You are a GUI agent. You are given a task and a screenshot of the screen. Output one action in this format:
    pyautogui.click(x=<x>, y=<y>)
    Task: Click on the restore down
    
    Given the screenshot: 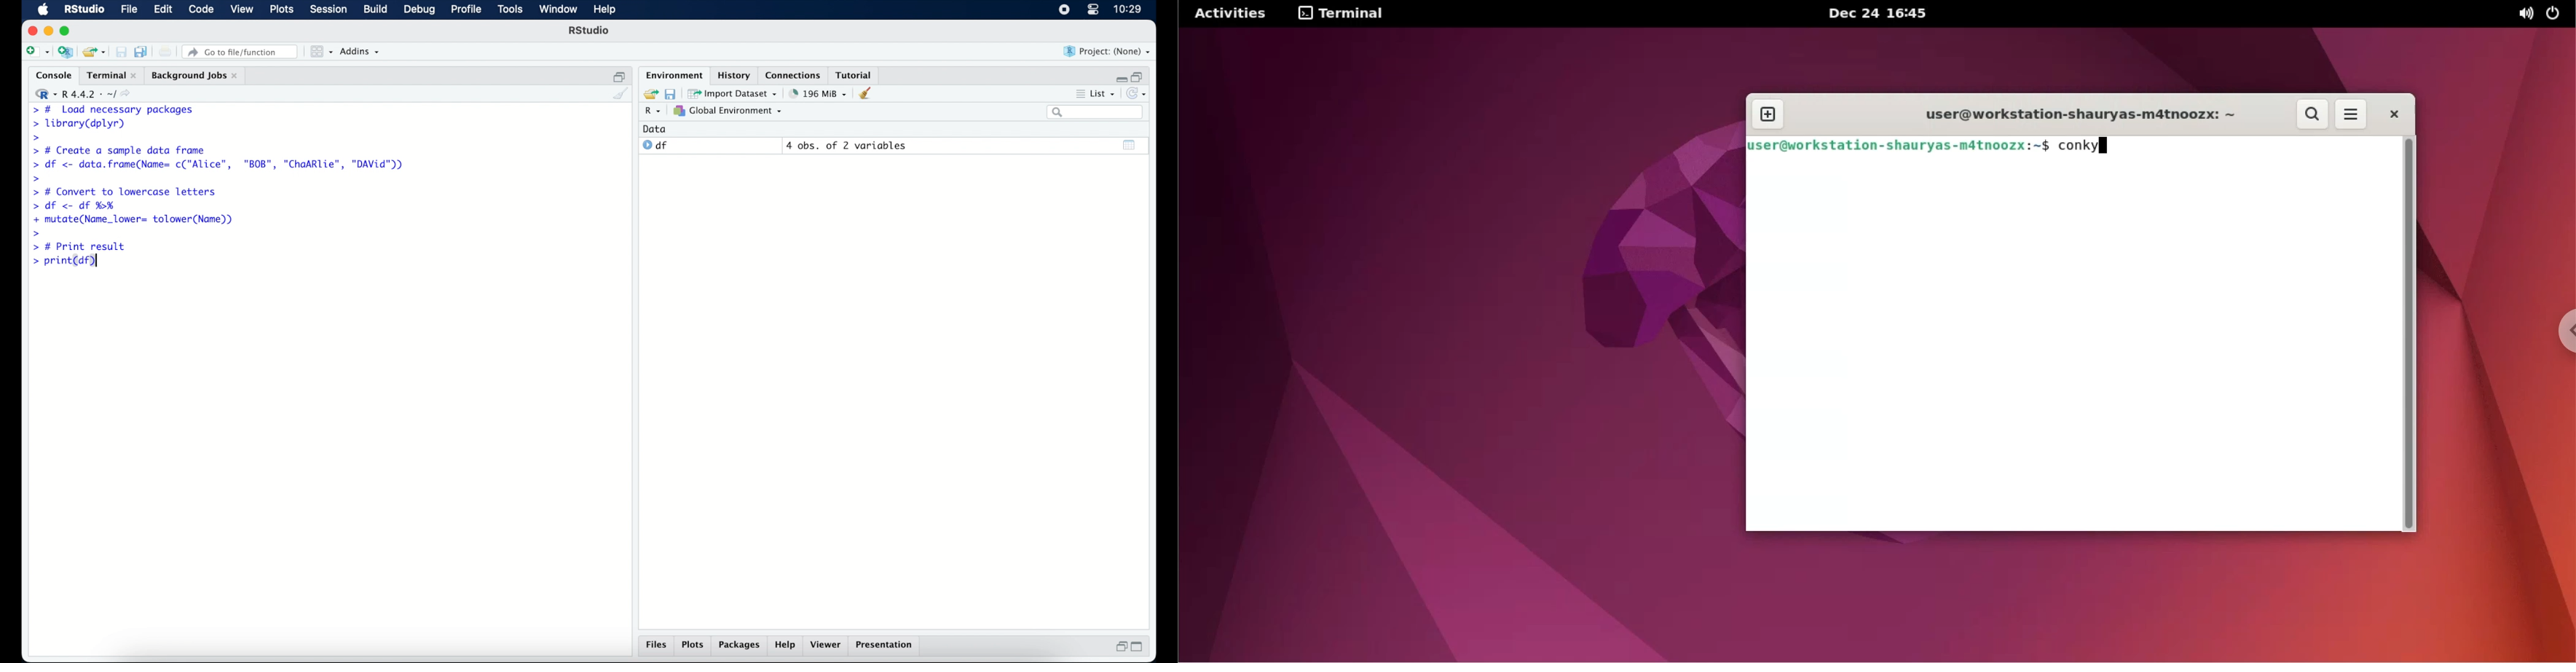 What is the action you would take?
    pyautogui.click(x=1120, y=648)
    